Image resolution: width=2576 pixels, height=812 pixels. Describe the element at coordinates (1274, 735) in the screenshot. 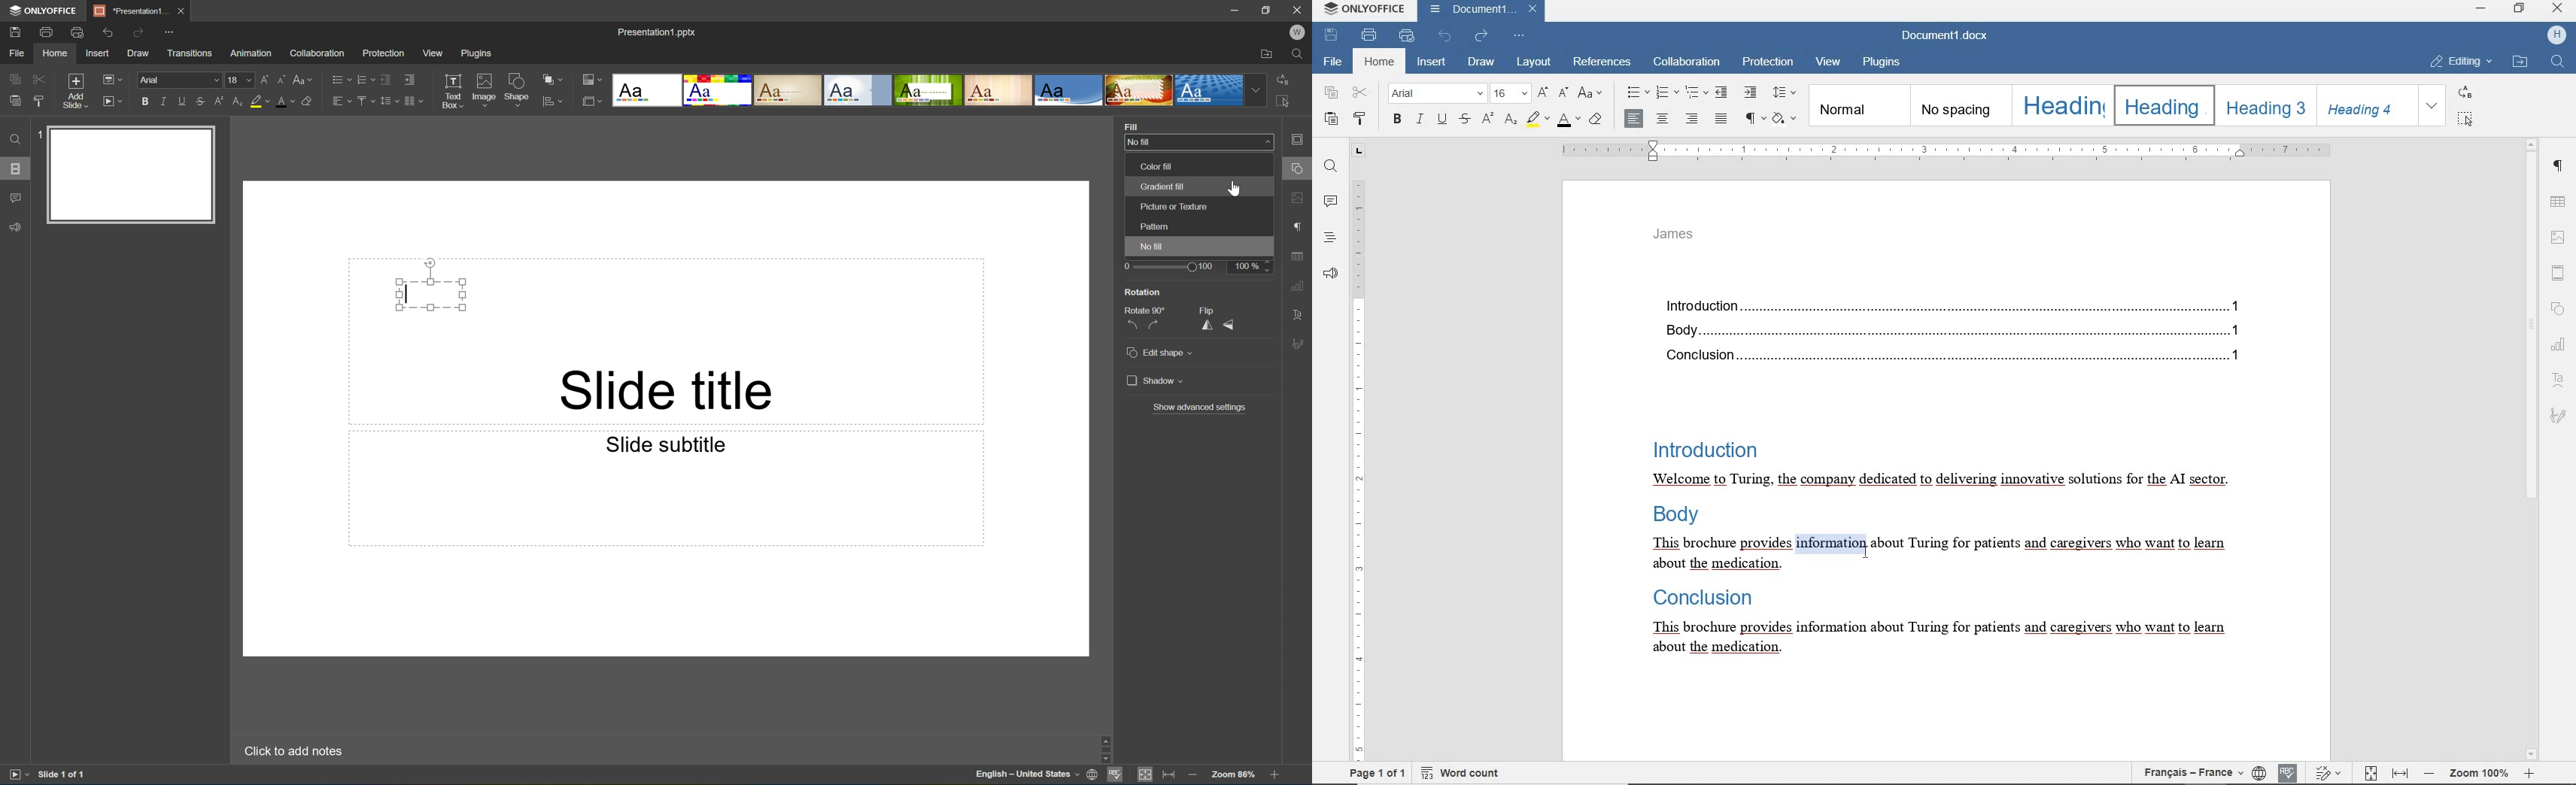

I see `Scroll Up` at that location.